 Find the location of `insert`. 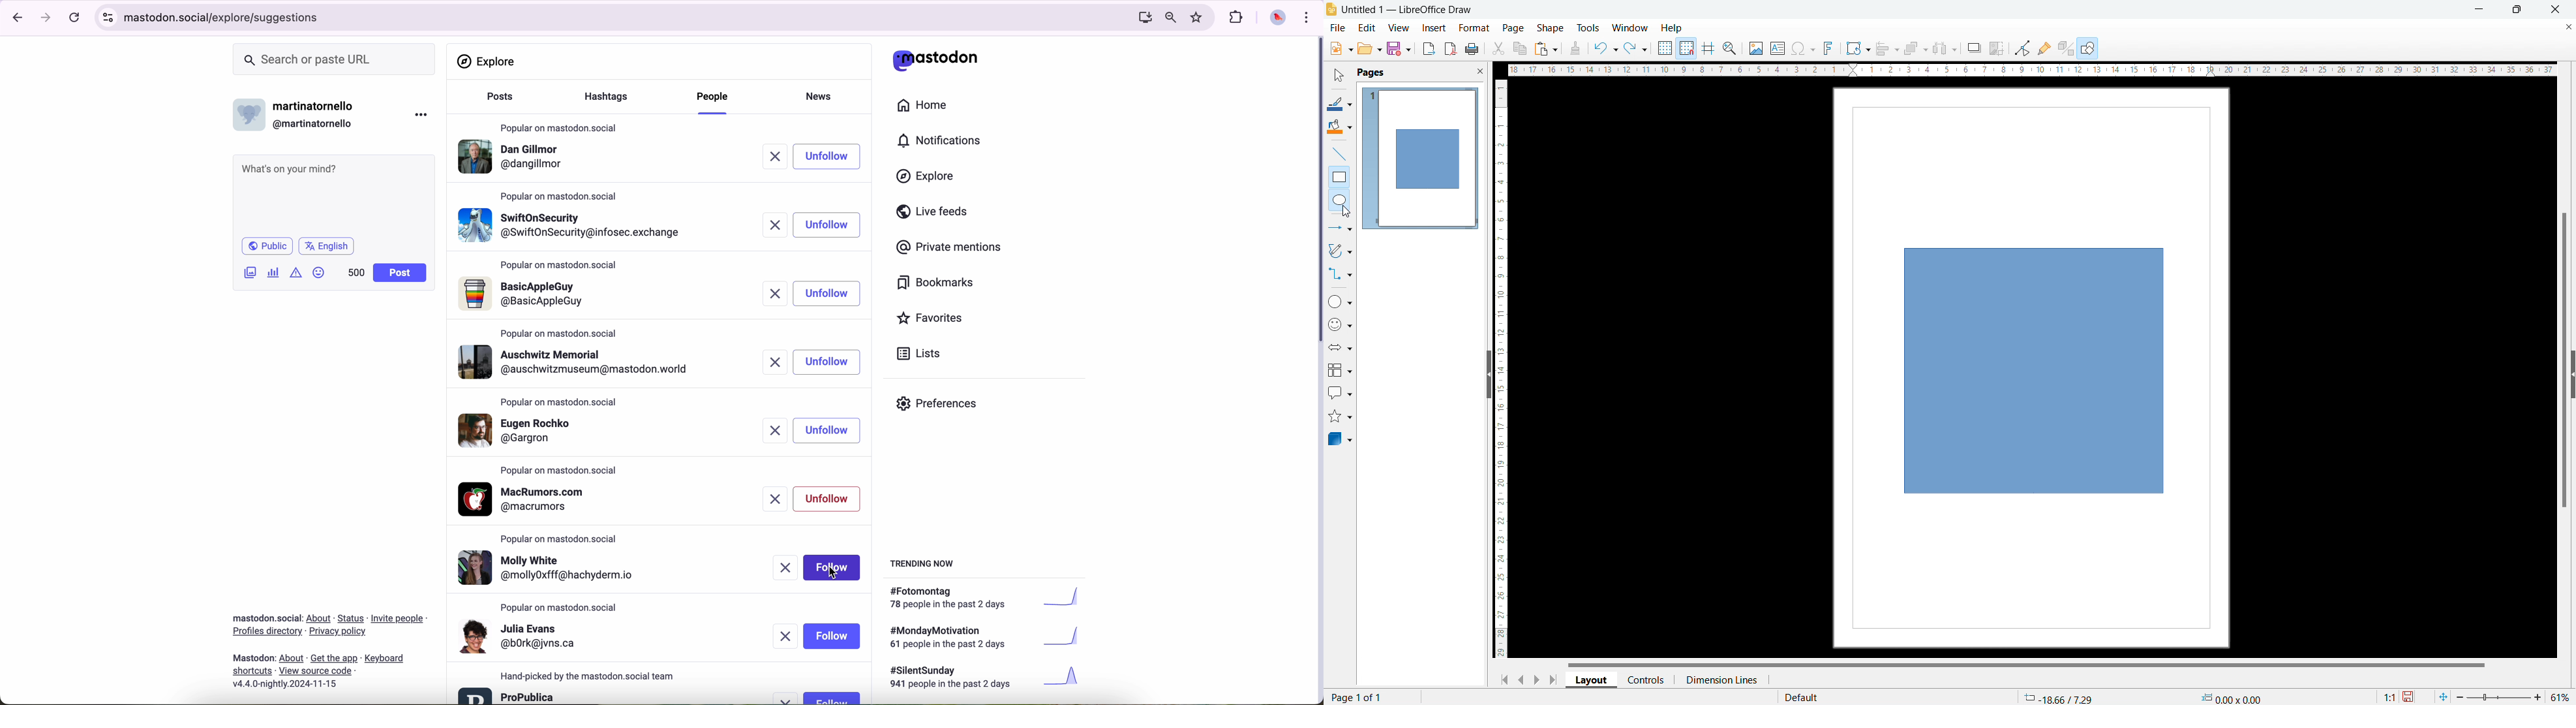

insert is located at coordinates (1434, 29).